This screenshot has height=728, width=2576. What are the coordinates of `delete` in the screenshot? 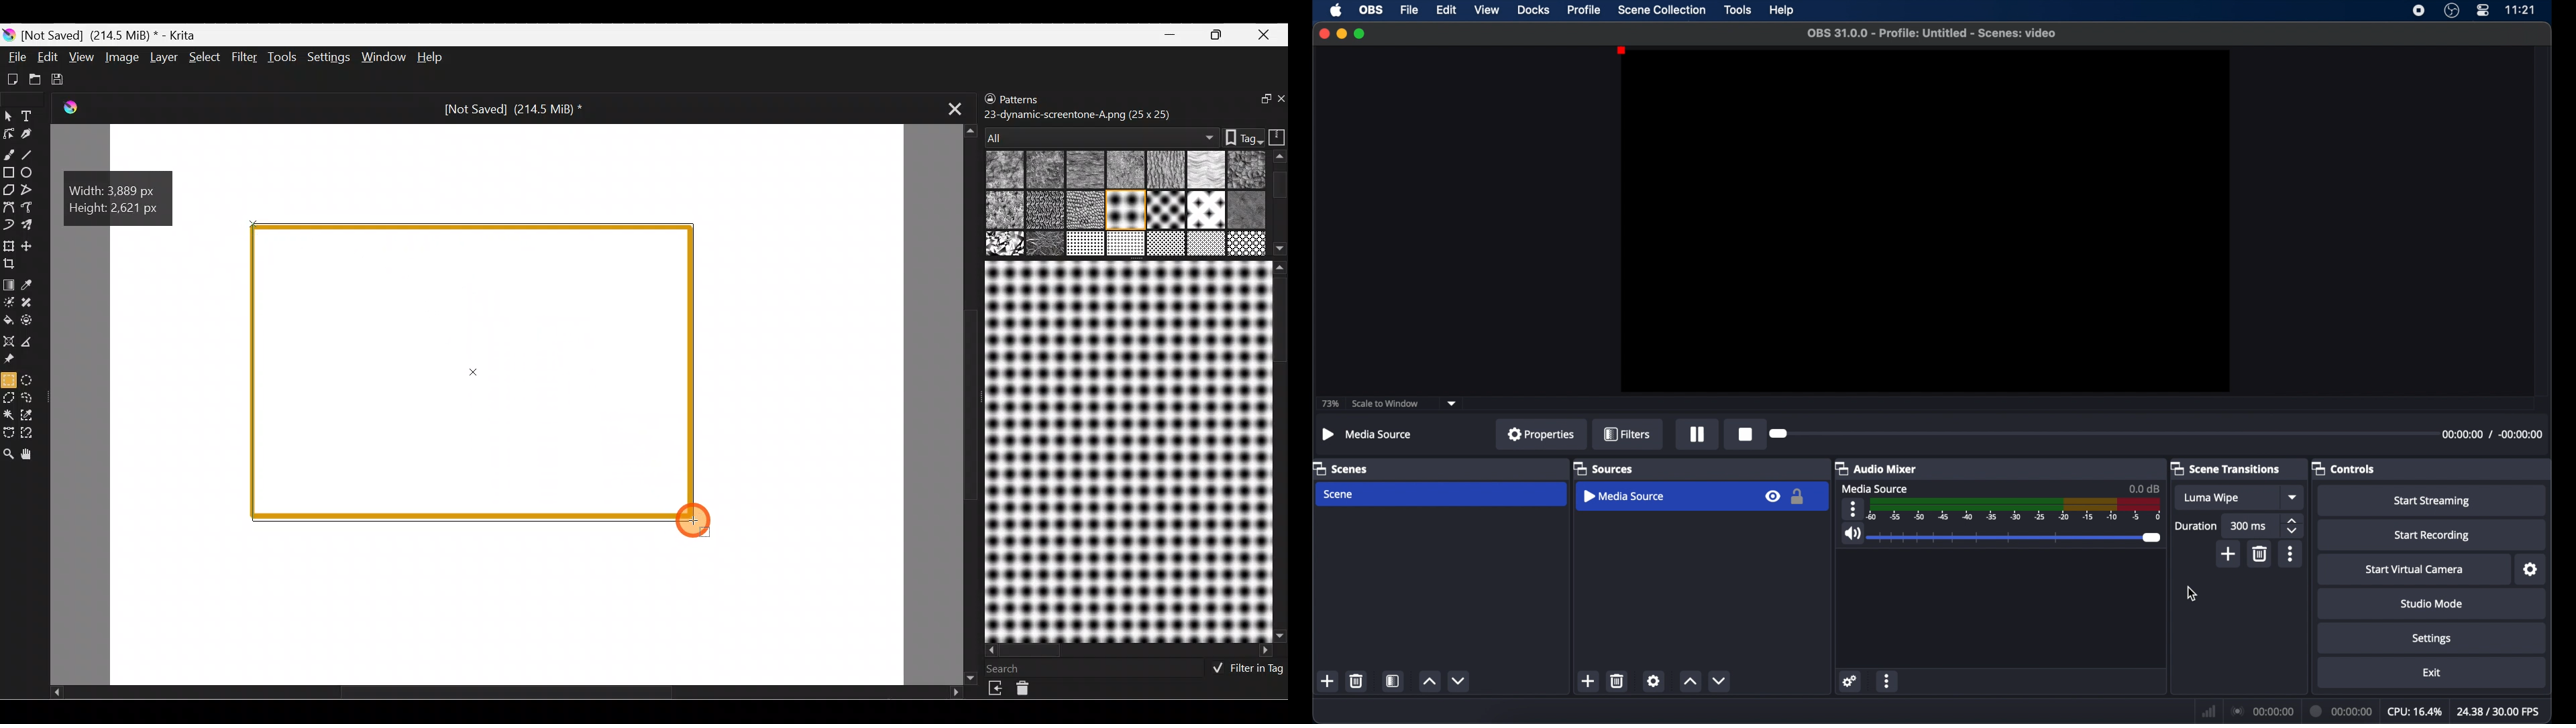 It's located at (1357, 680).